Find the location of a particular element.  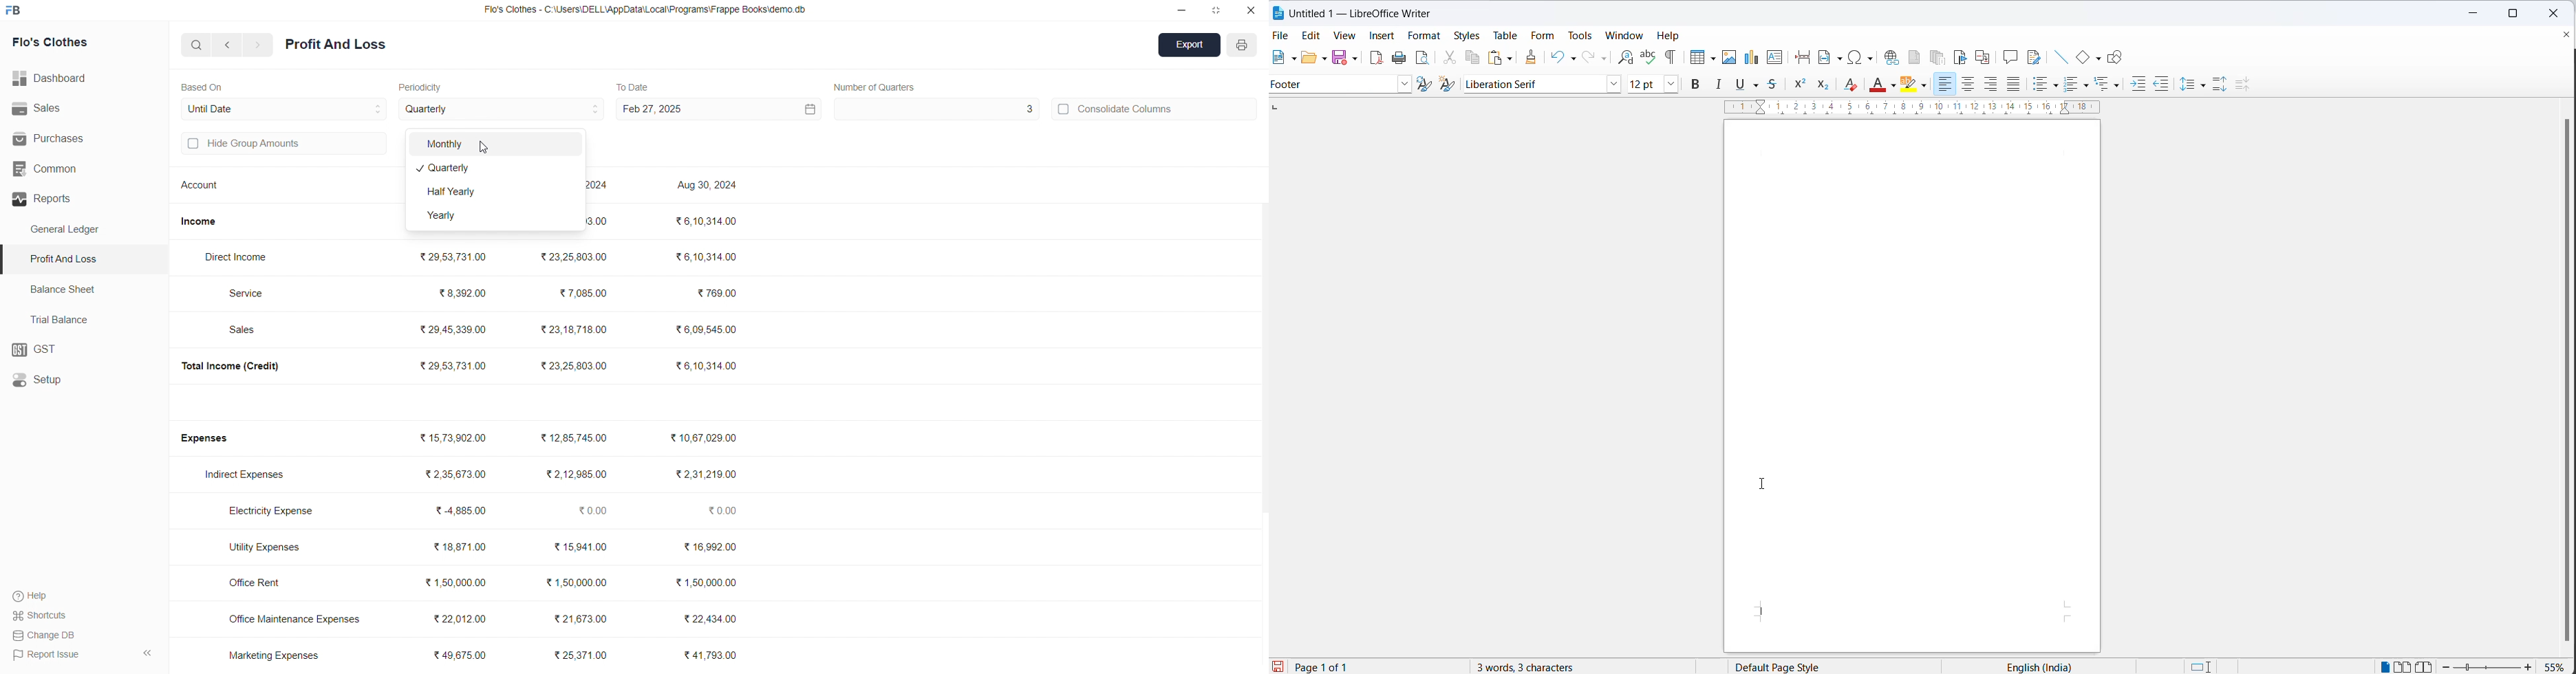

₹29,53,731.00 is located at coordinates (451, 254).